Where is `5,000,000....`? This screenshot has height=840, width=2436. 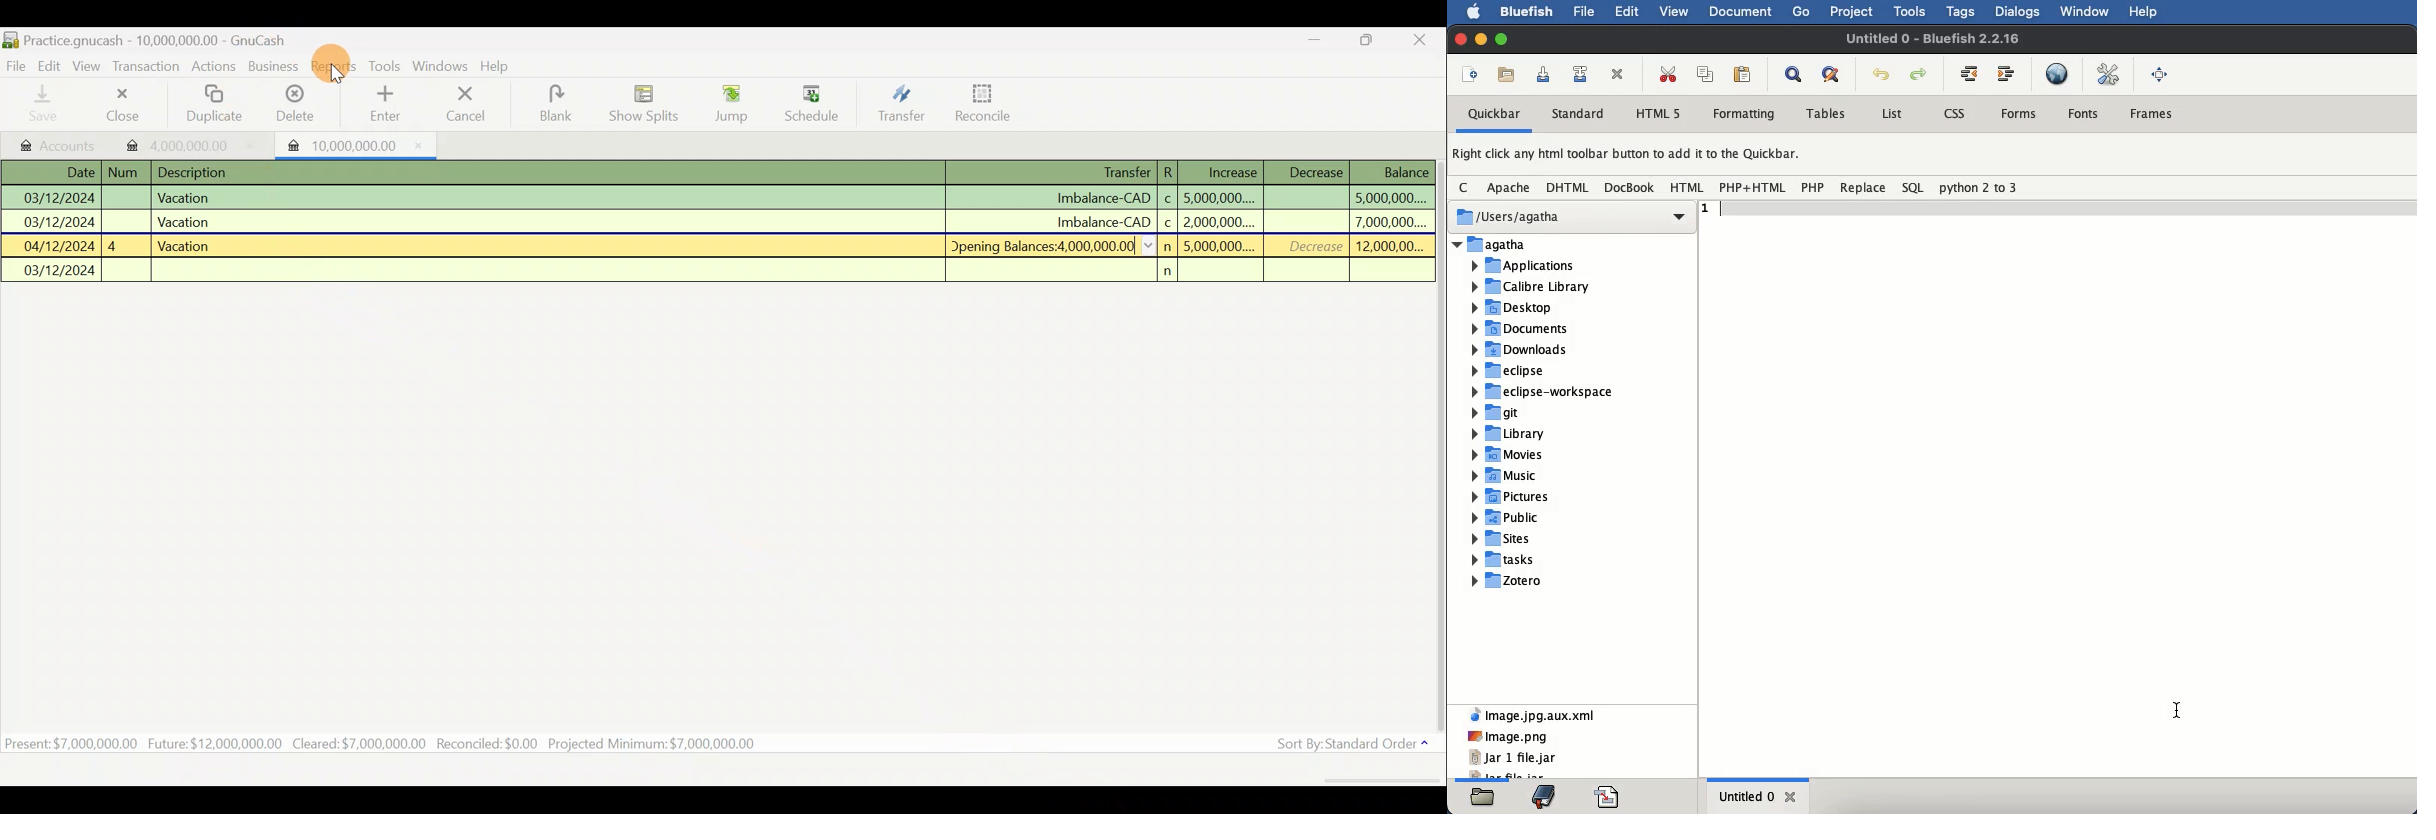
5,000,000.... is located at coordinates (1220, 197).